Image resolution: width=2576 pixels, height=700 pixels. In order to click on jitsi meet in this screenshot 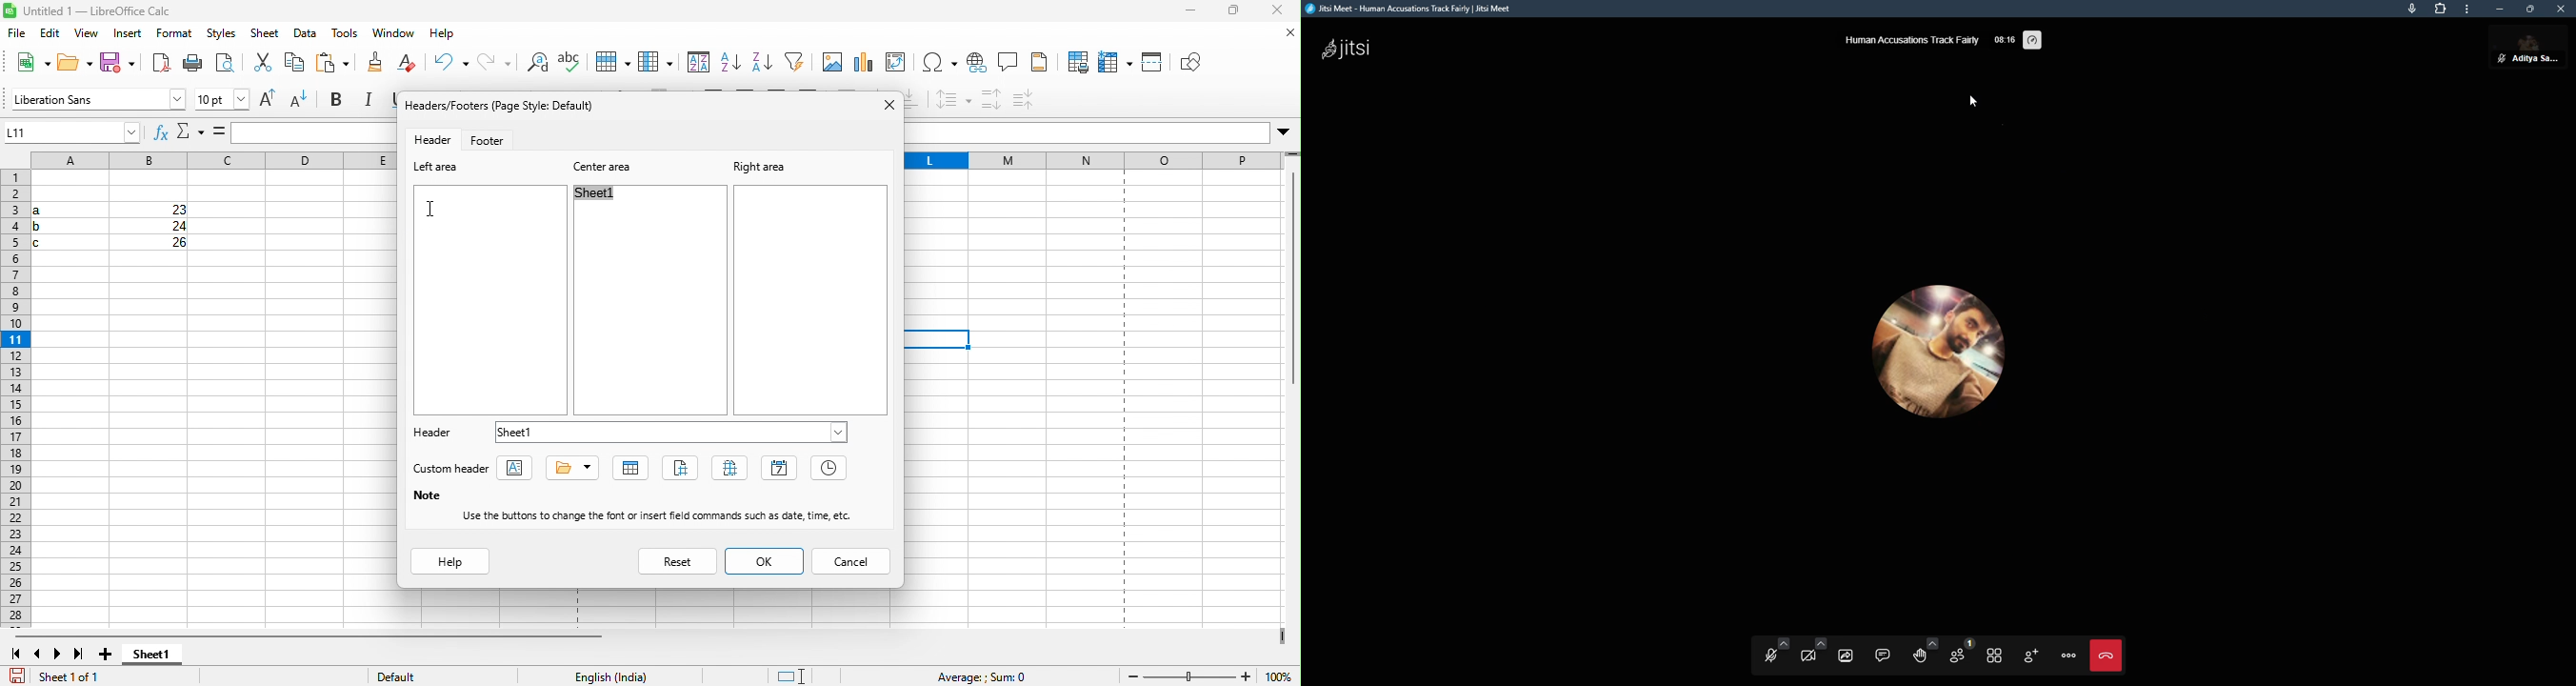, I will do `click(1414, 10)`.